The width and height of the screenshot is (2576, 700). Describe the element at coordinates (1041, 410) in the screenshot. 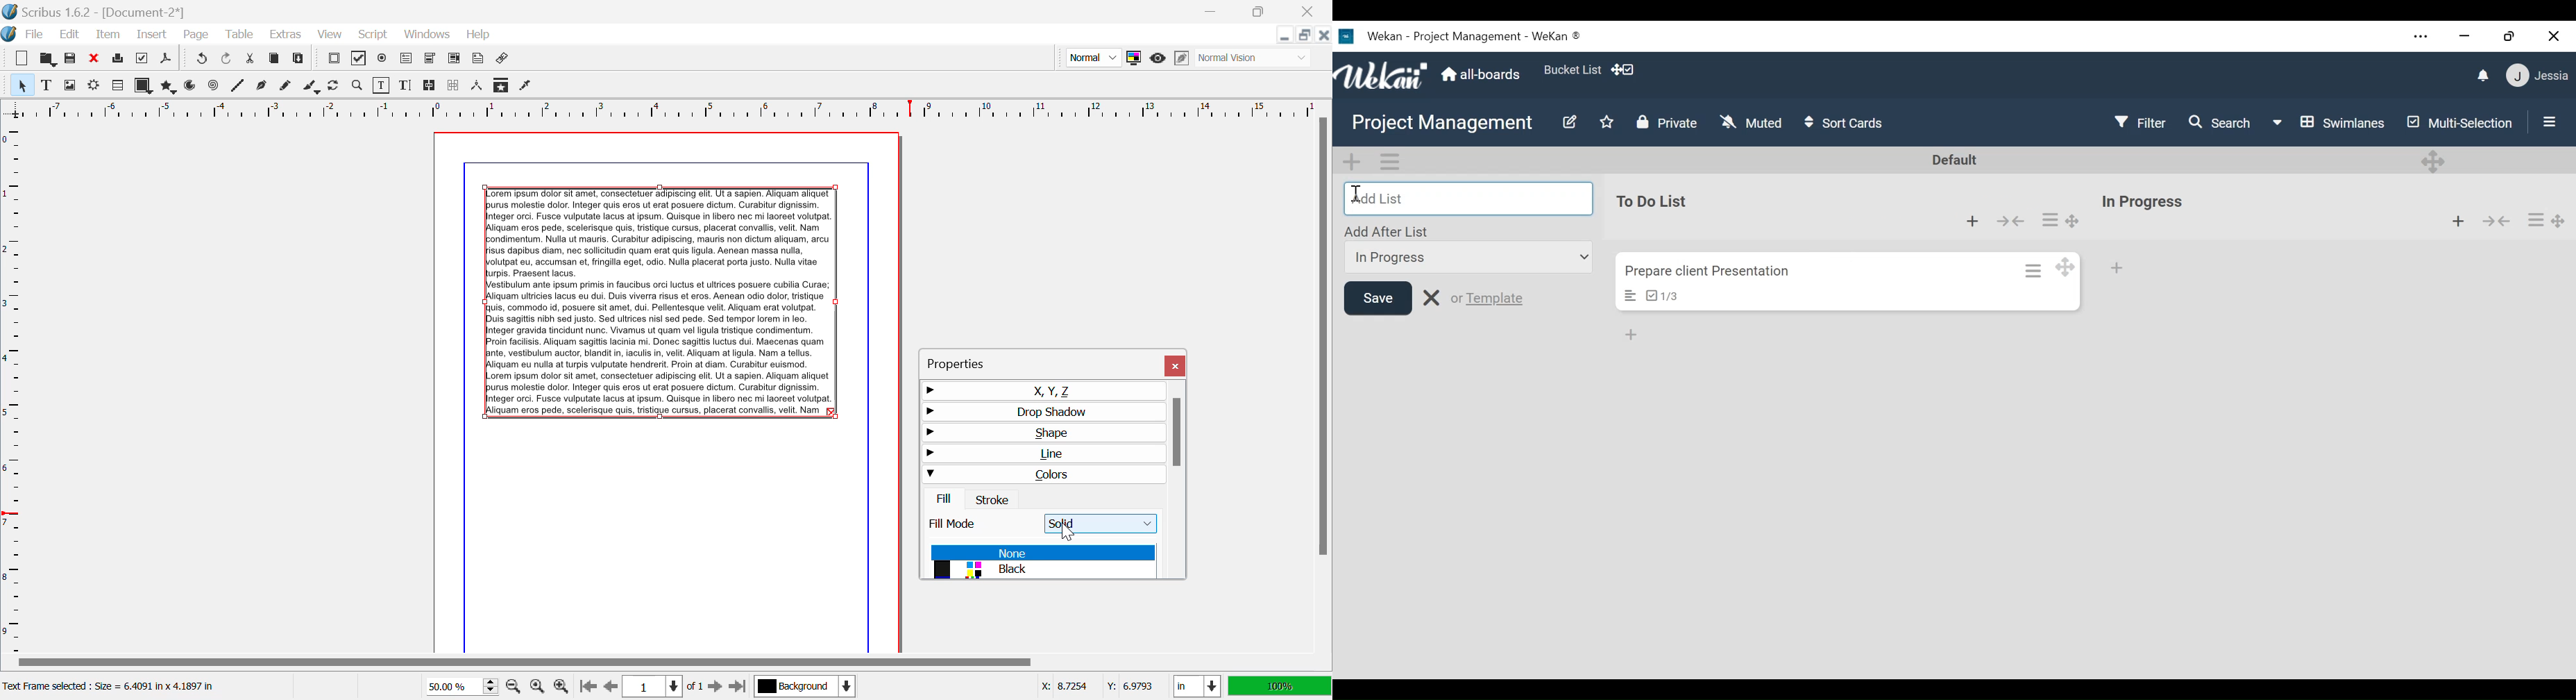

I see `Drop Shadow` at that location.